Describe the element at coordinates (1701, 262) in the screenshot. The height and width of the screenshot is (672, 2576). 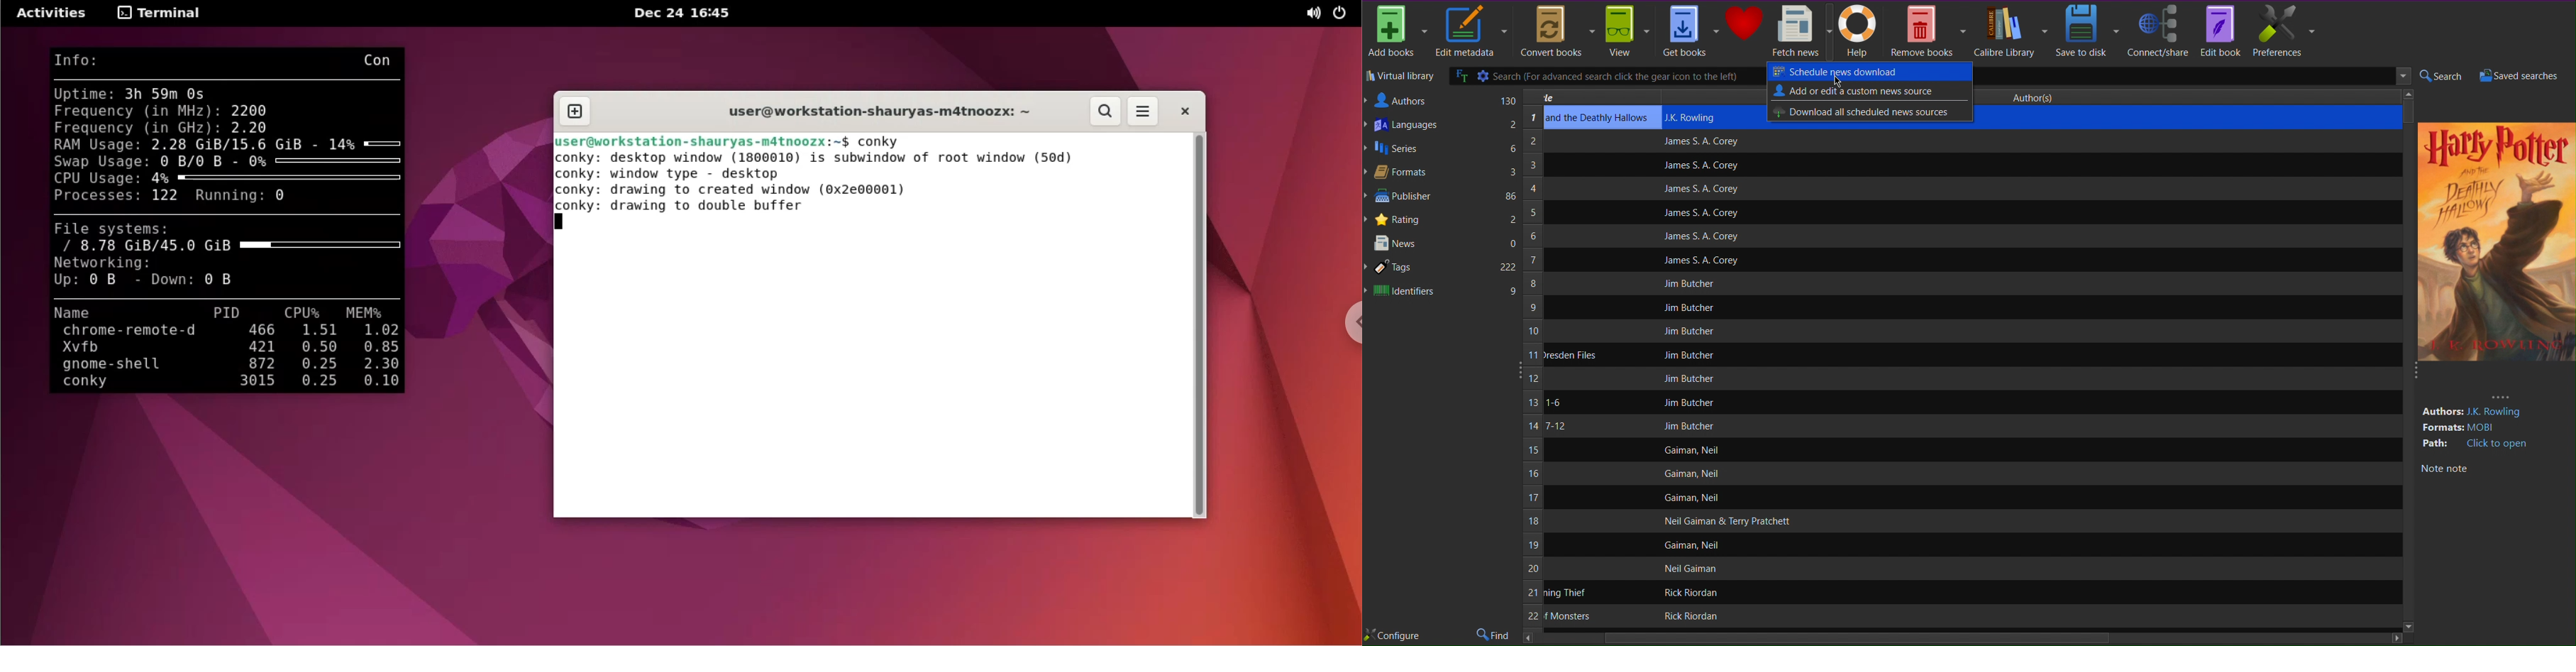
I see `James S. A. Corey` at that location.